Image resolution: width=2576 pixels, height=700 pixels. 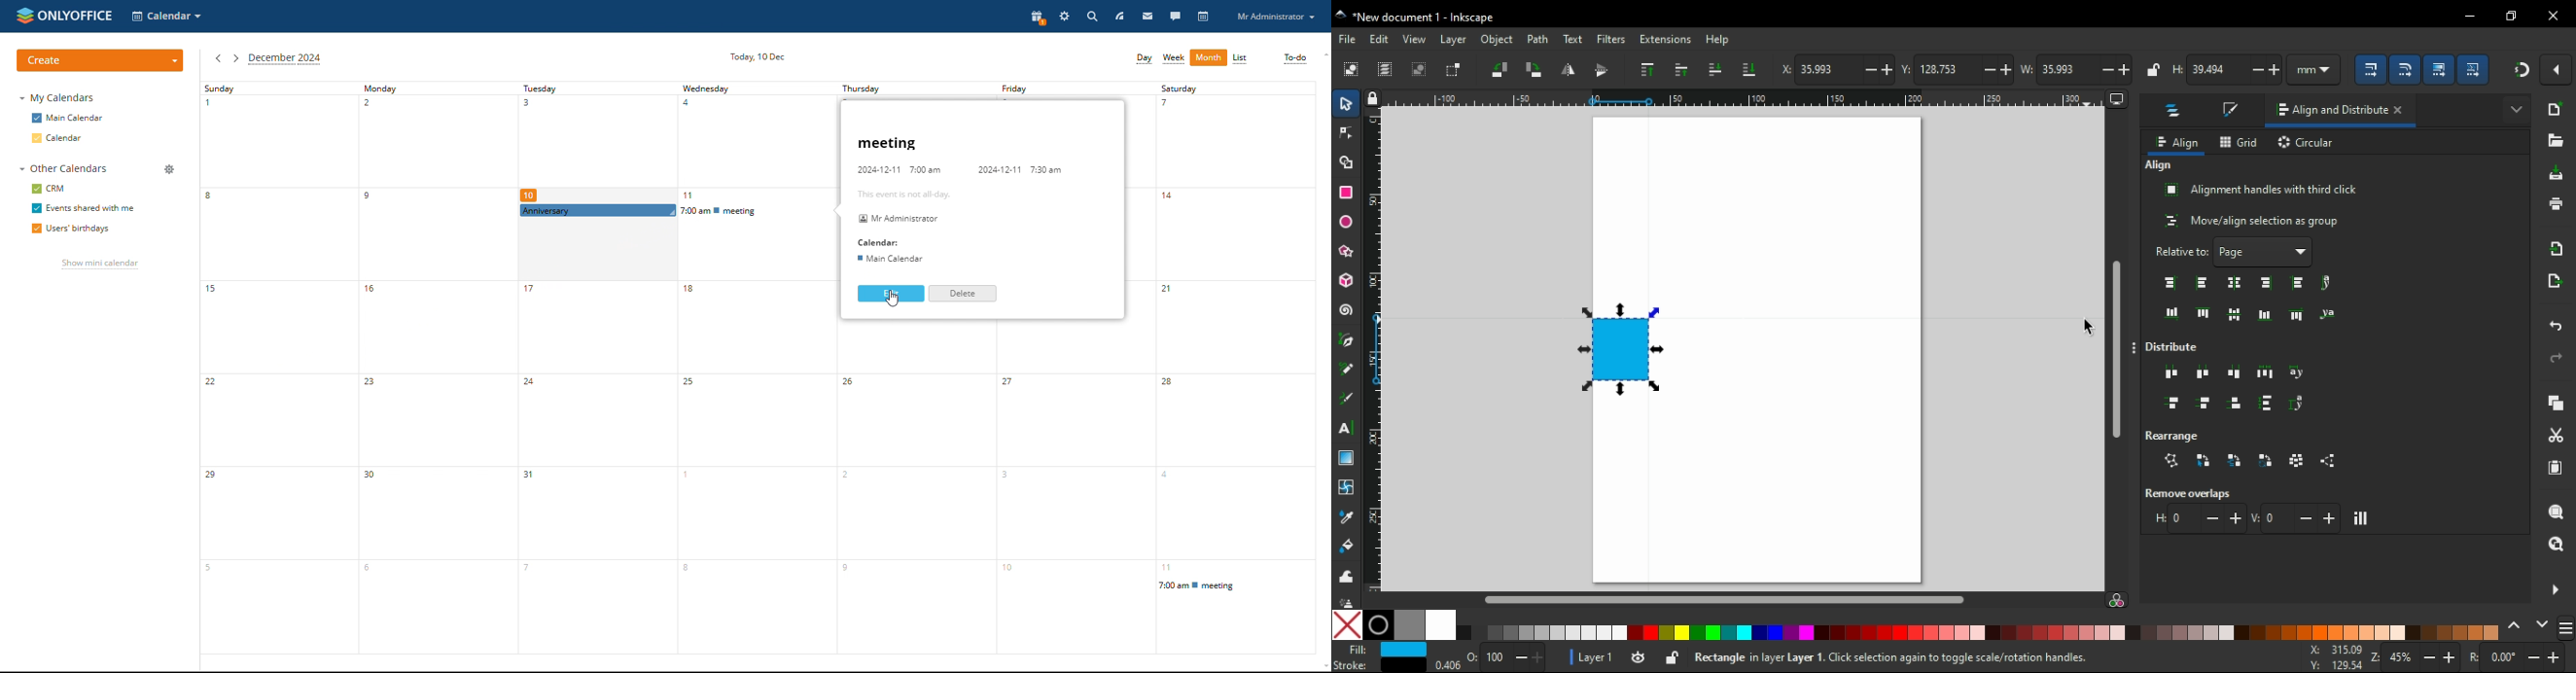 I want to click on snap options, so click(x=2559, y=68).